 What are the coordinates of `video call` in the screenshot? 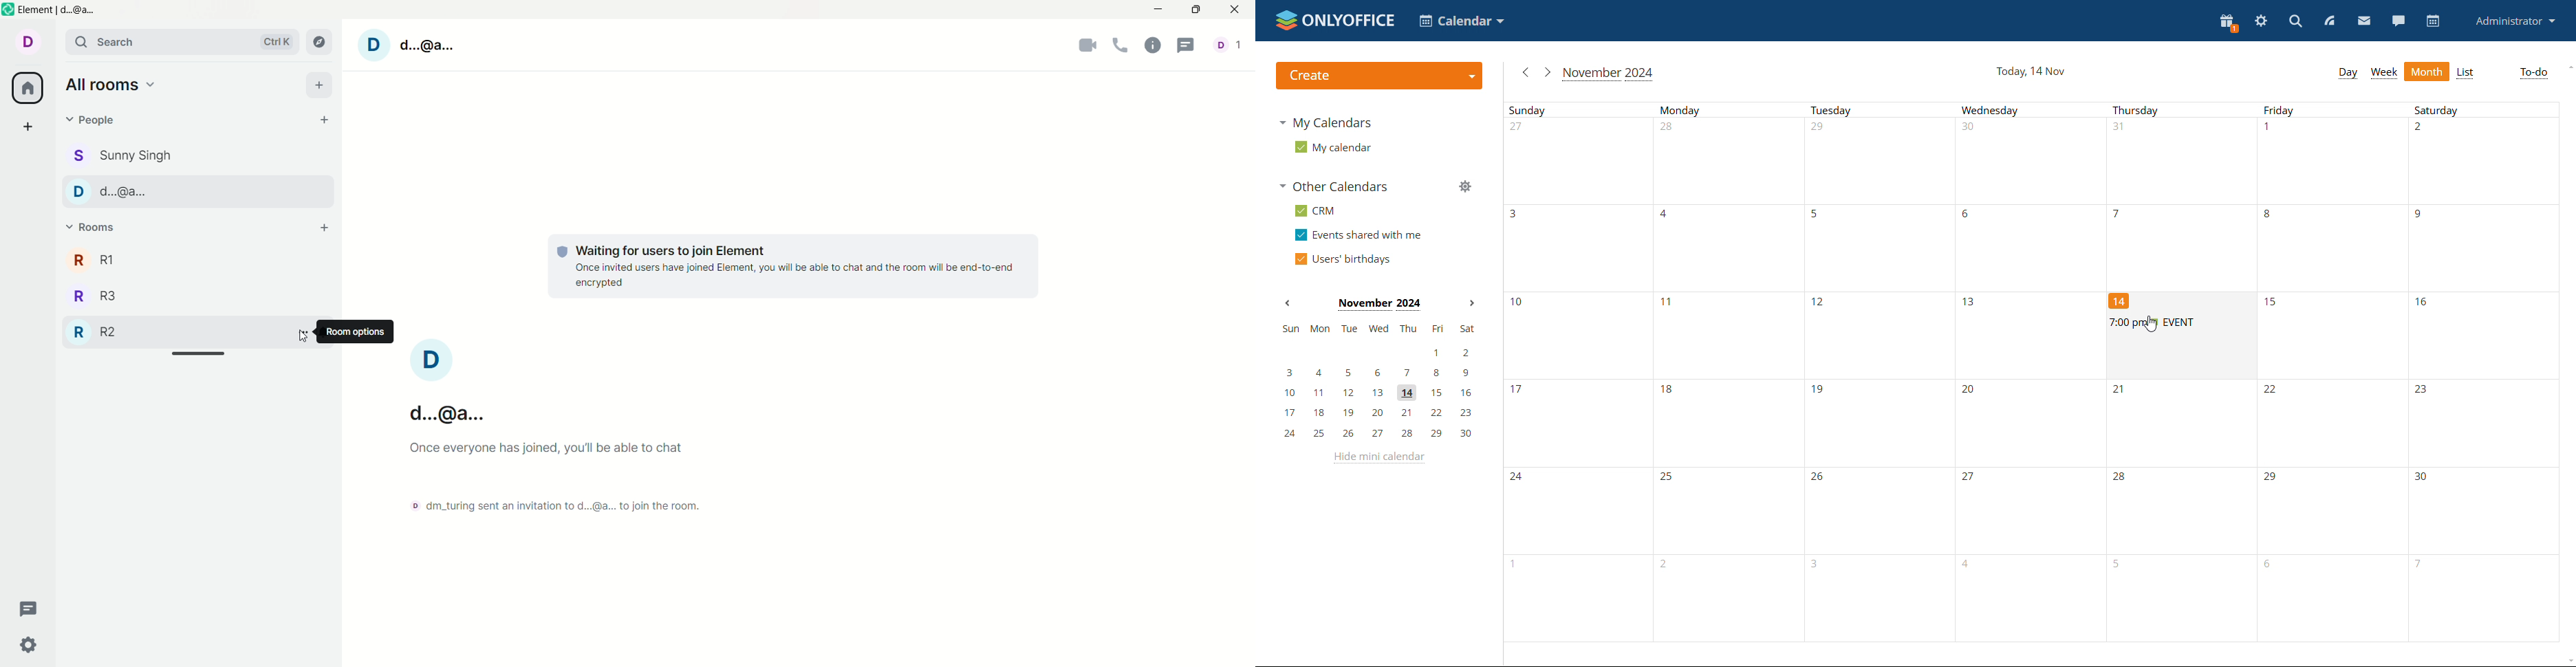 It's located at (1088, 48).